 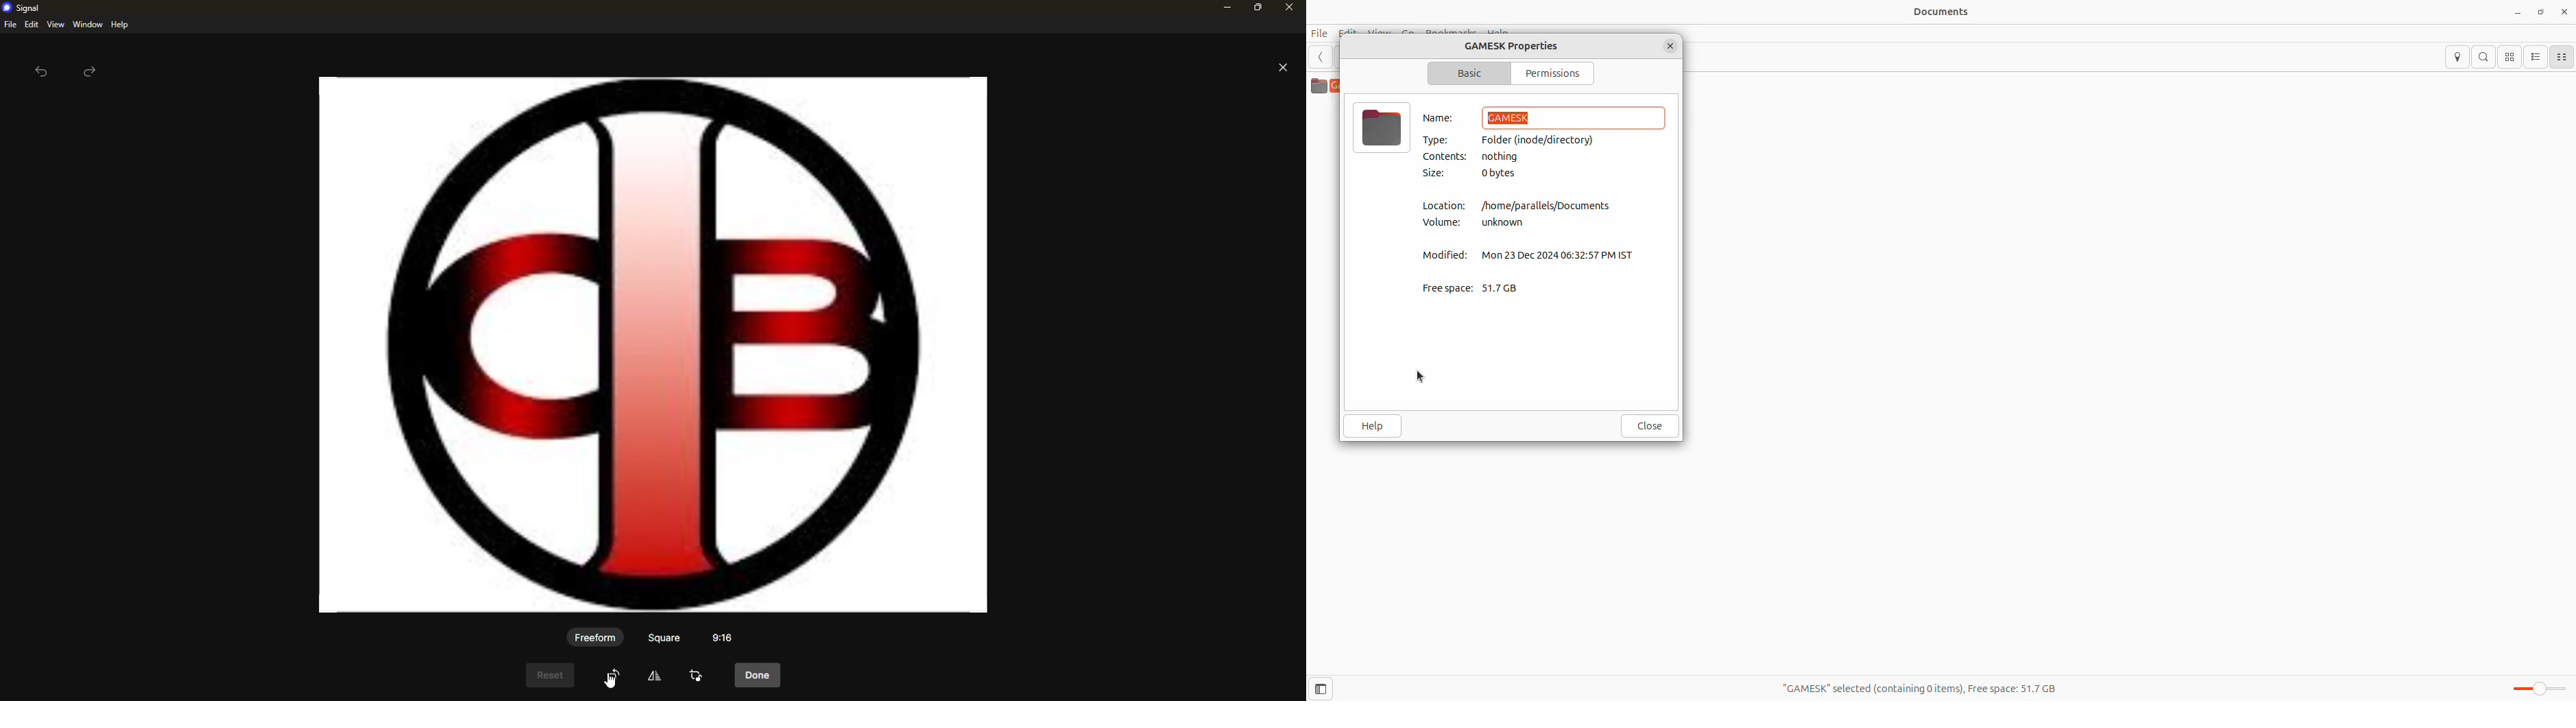 What do you see at coordinates (1437, 118) in the screenshot?
I see `Name` at bounding box center [1437, 118].